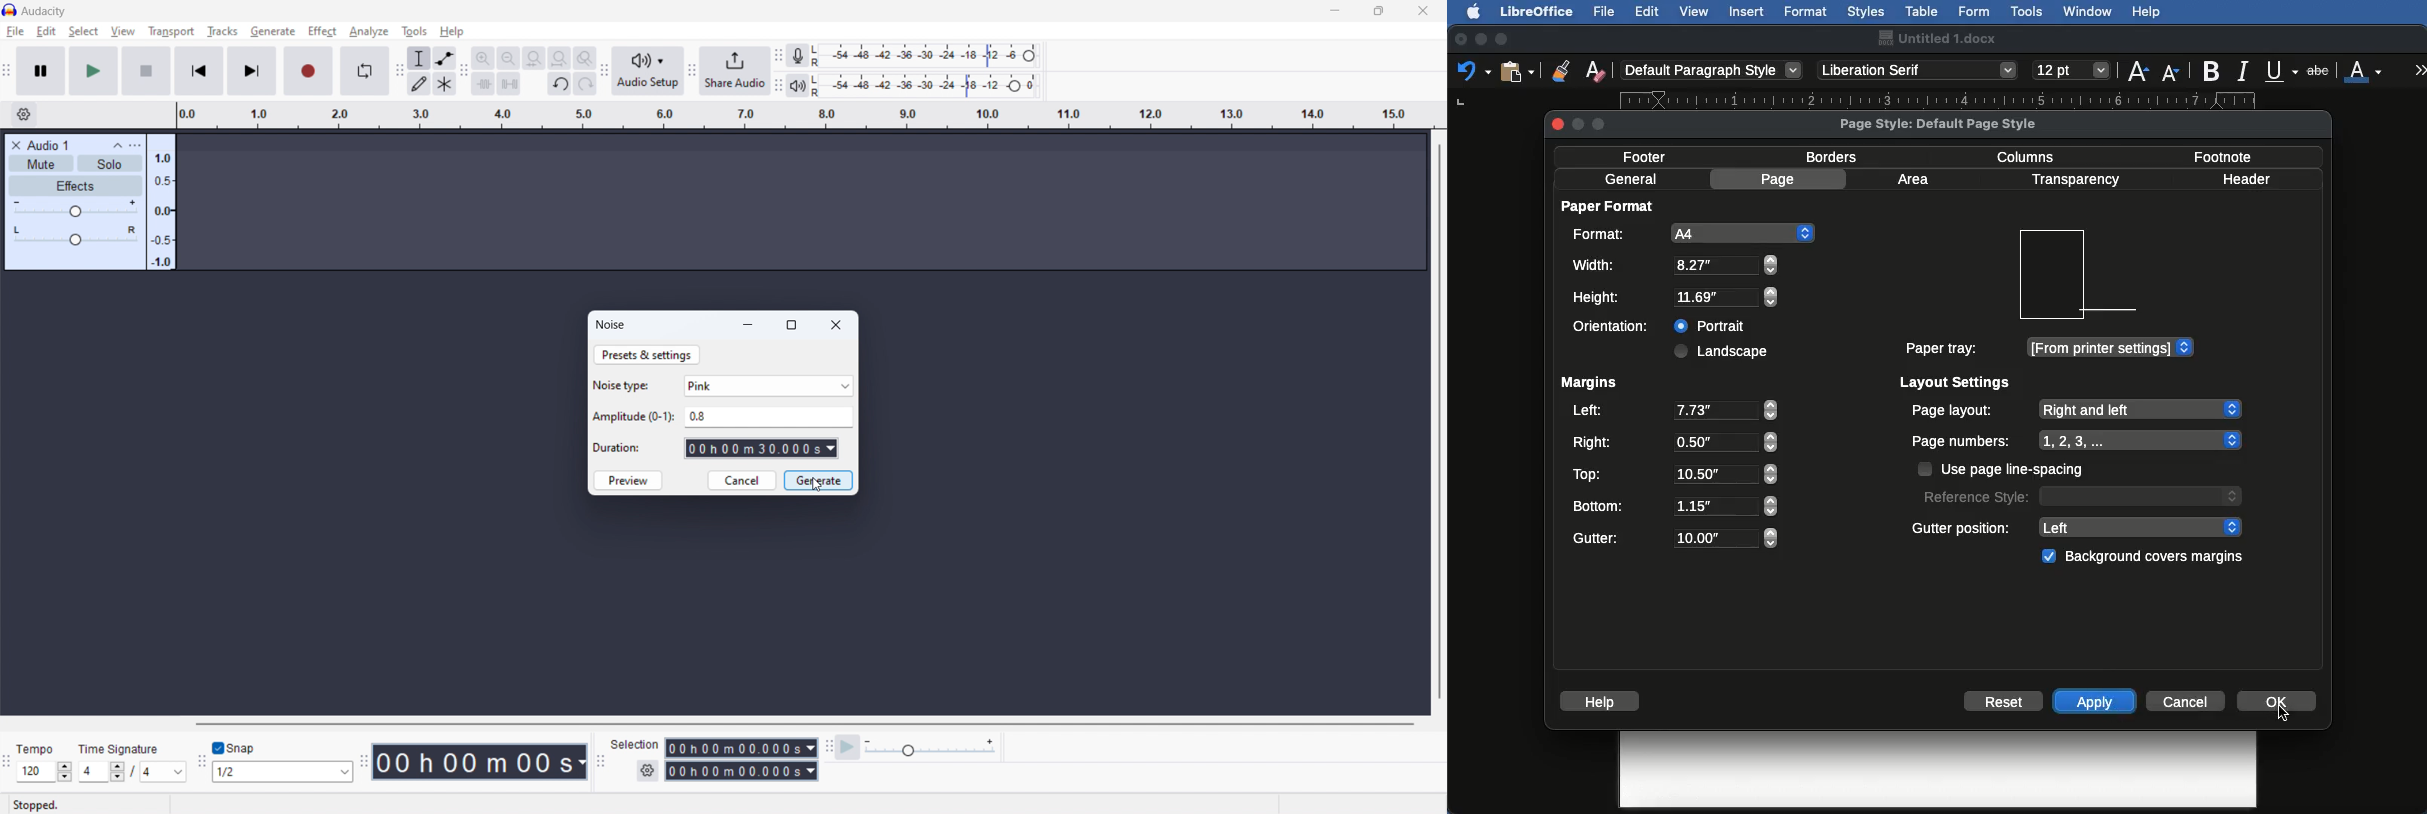 The width and height of the screenshot is (2436, 840). What do you see at coordinates (2364, 69) in the screenshot?
I see `Font color` at bounding box center [2364, 69].